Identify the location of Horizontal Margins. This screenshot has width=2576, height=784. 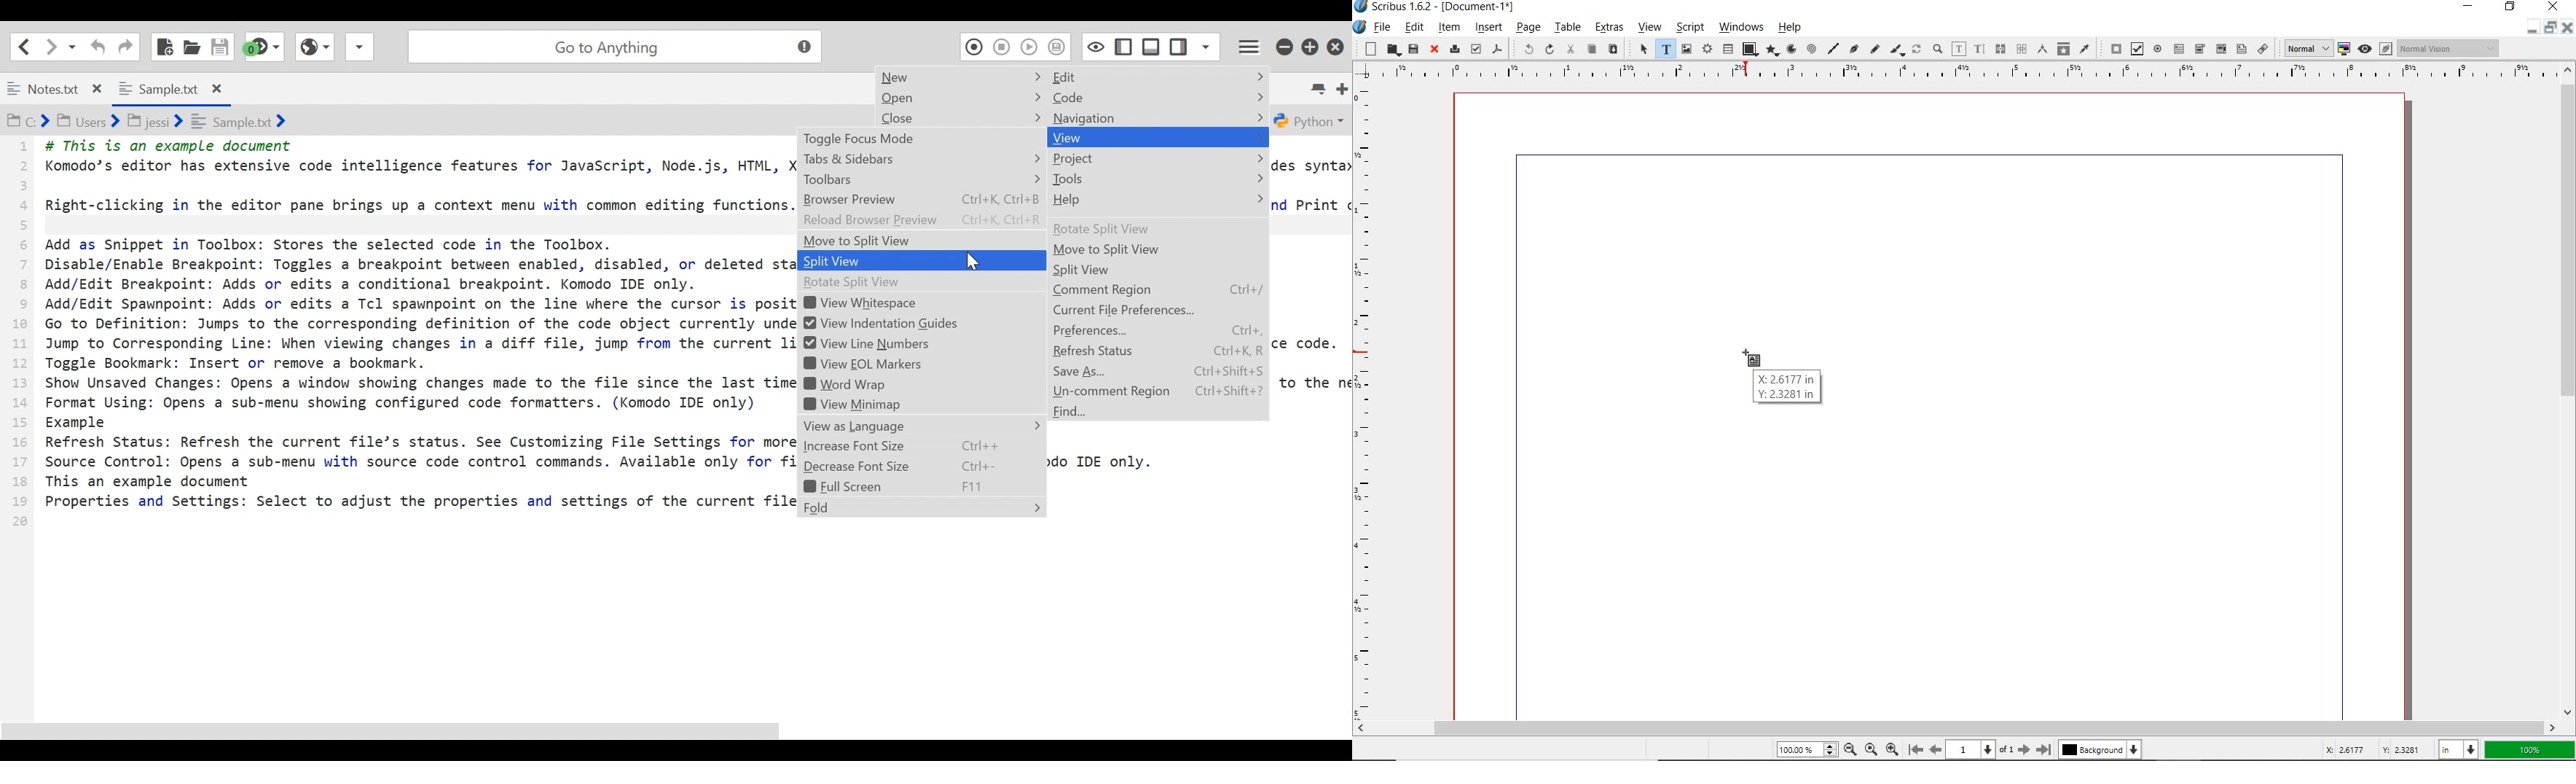
(1964, 71).